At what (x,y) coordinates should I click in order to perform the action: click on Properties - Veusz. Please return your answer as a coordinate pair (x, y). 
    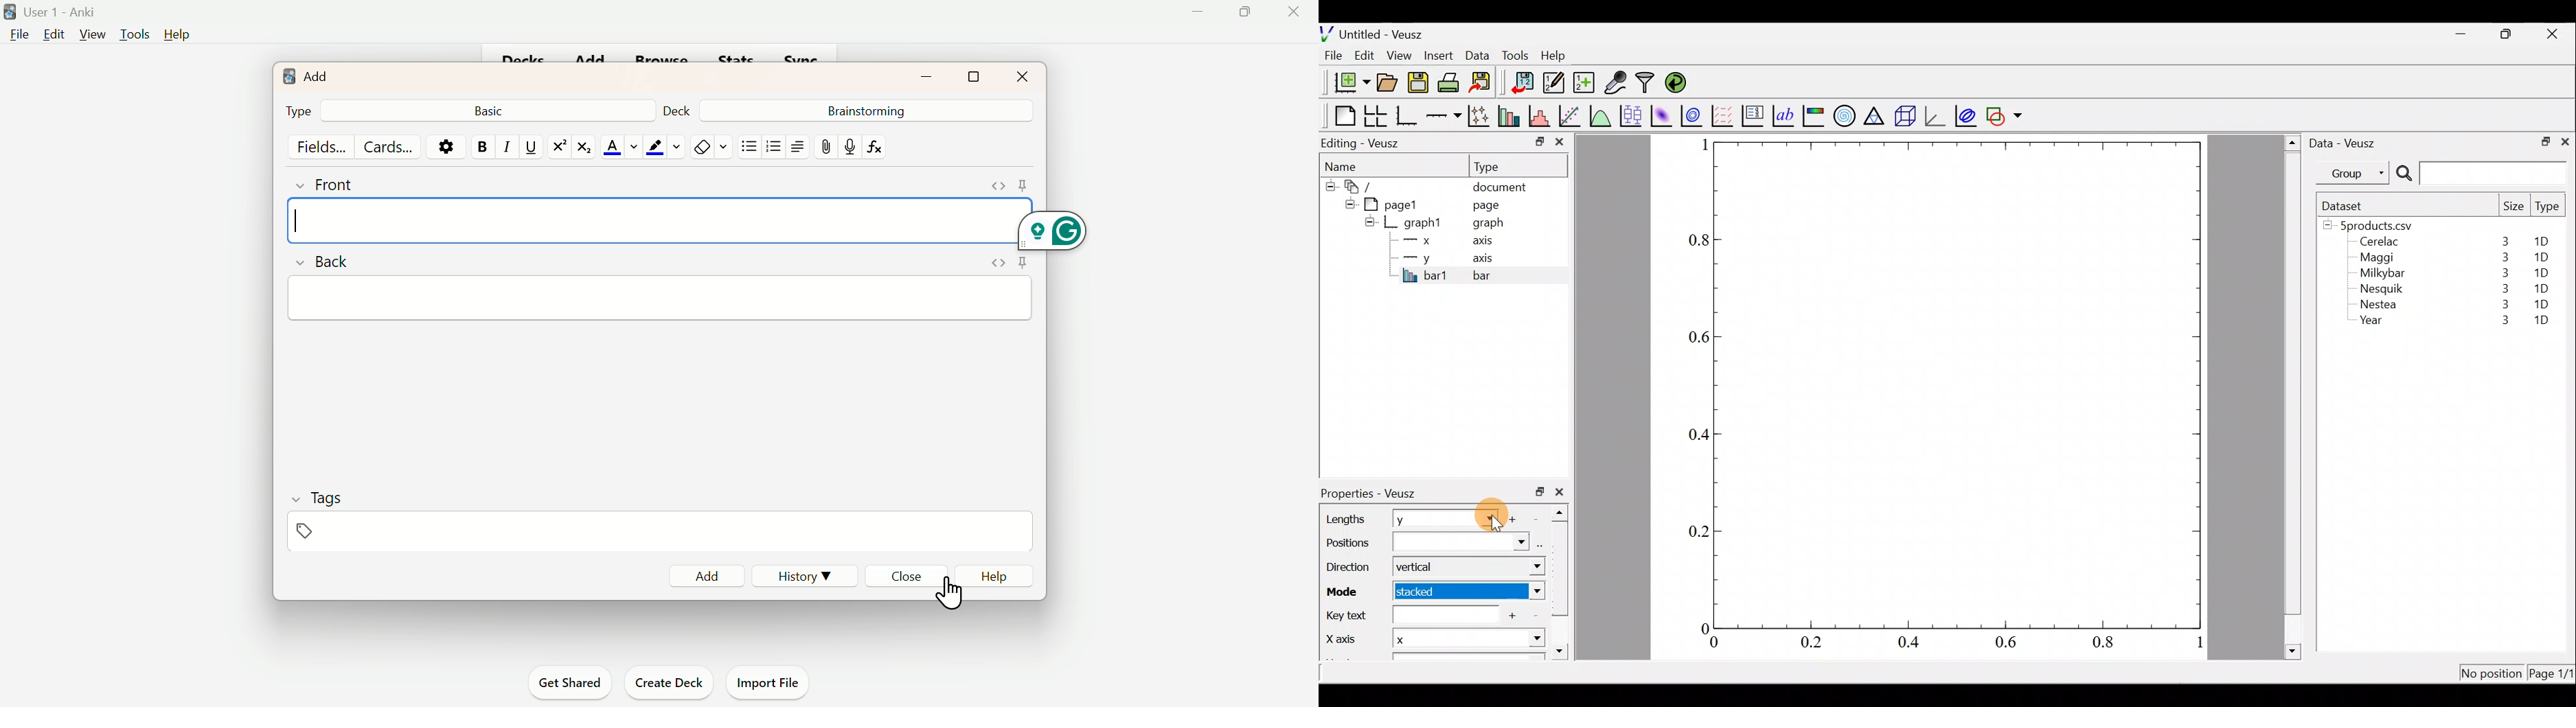
    Looking at the image, I should click on (1374, 494).